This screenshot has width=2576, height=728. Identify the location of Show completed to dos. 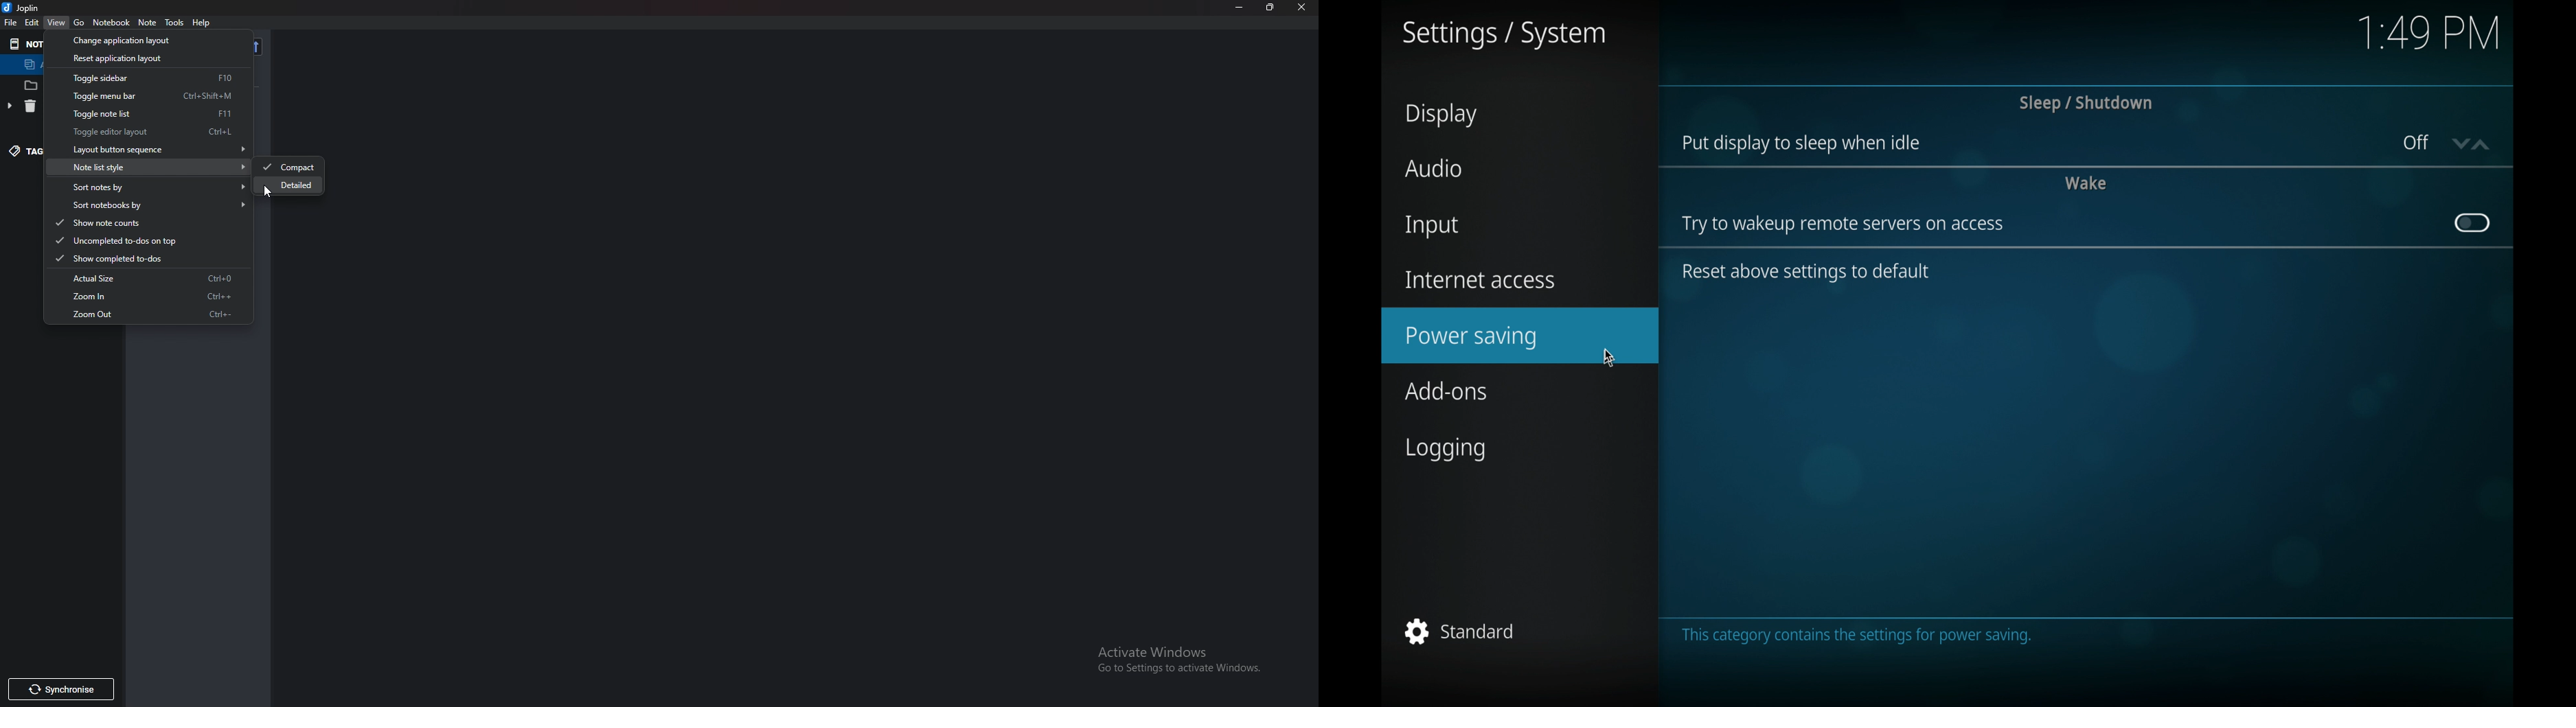
(142, 259).